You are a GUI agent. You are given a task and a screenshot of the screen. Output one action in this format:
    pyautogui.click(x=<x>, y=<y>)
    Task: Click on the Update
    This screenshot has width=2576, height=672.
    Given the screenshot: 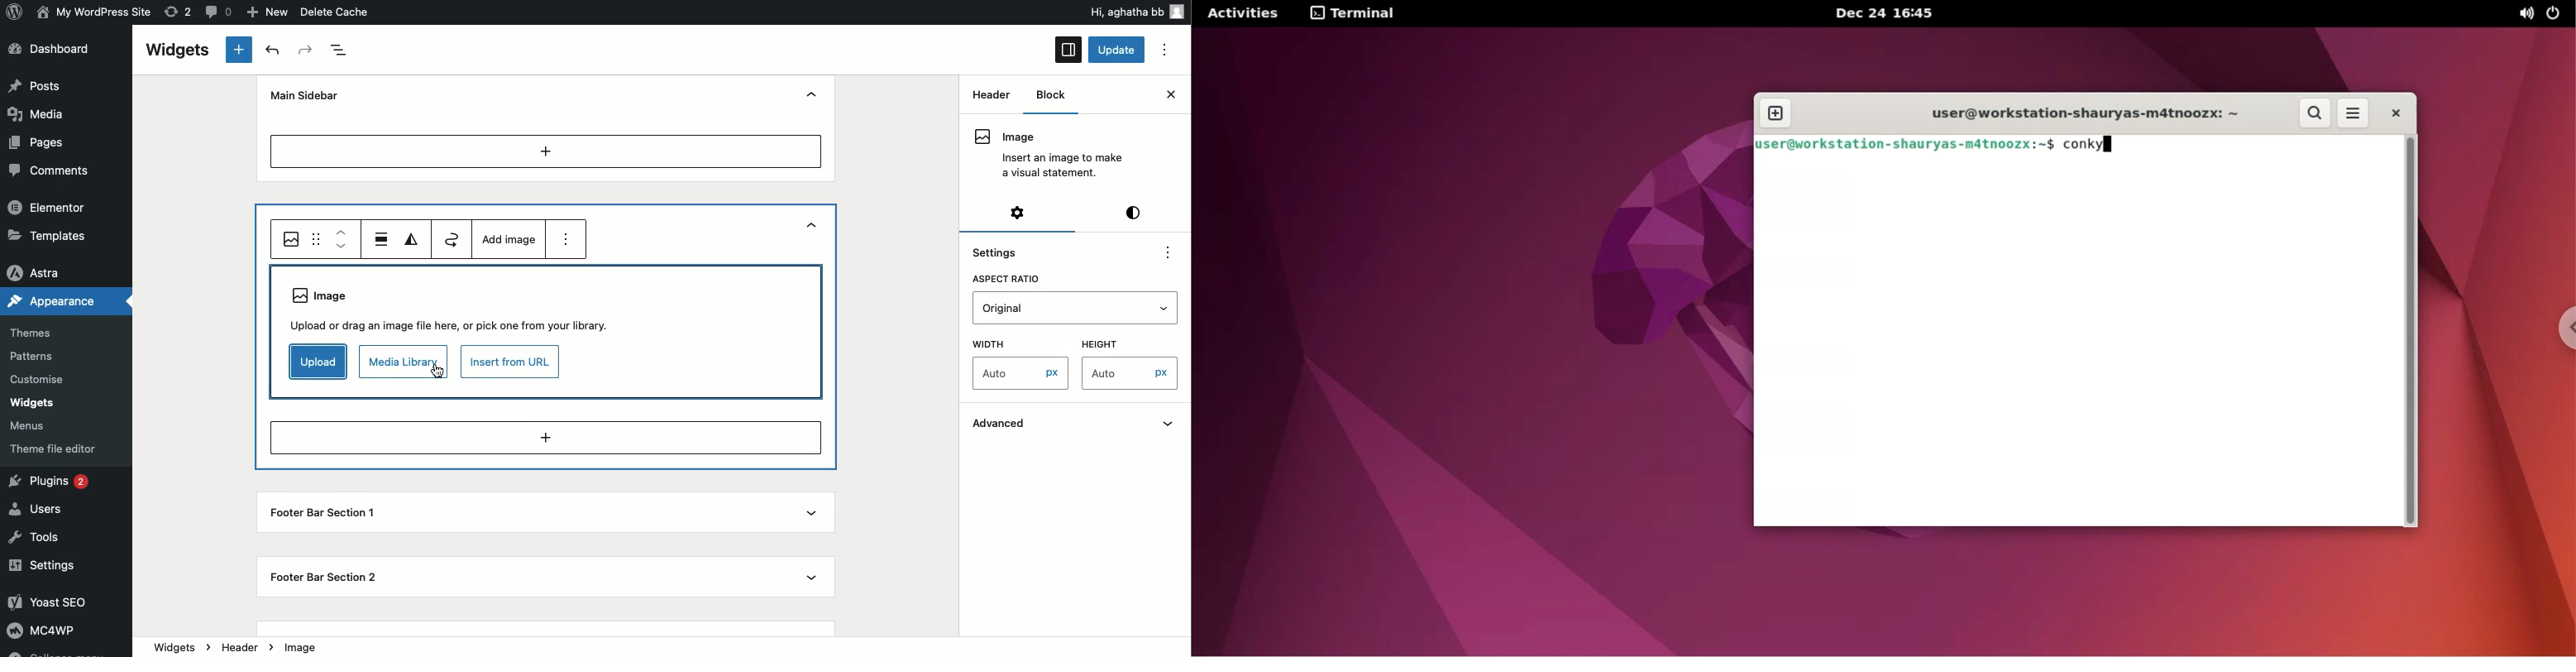 What is the action you would take?
    pyautogui.click(x=1118, y=50)
    